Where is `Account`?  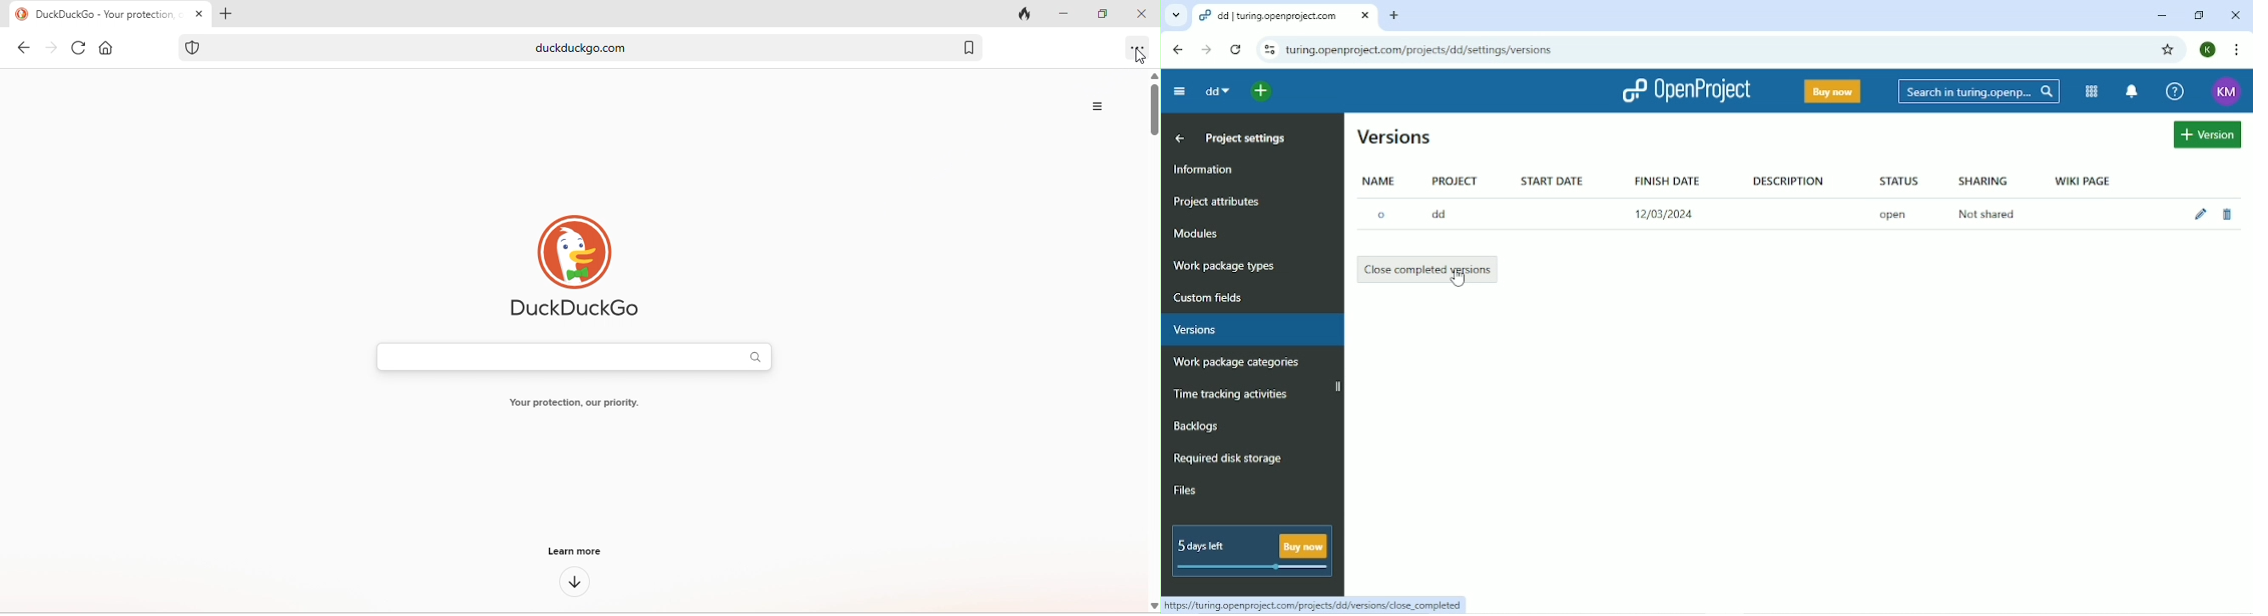
Account is located at coordinates (2227, 92).